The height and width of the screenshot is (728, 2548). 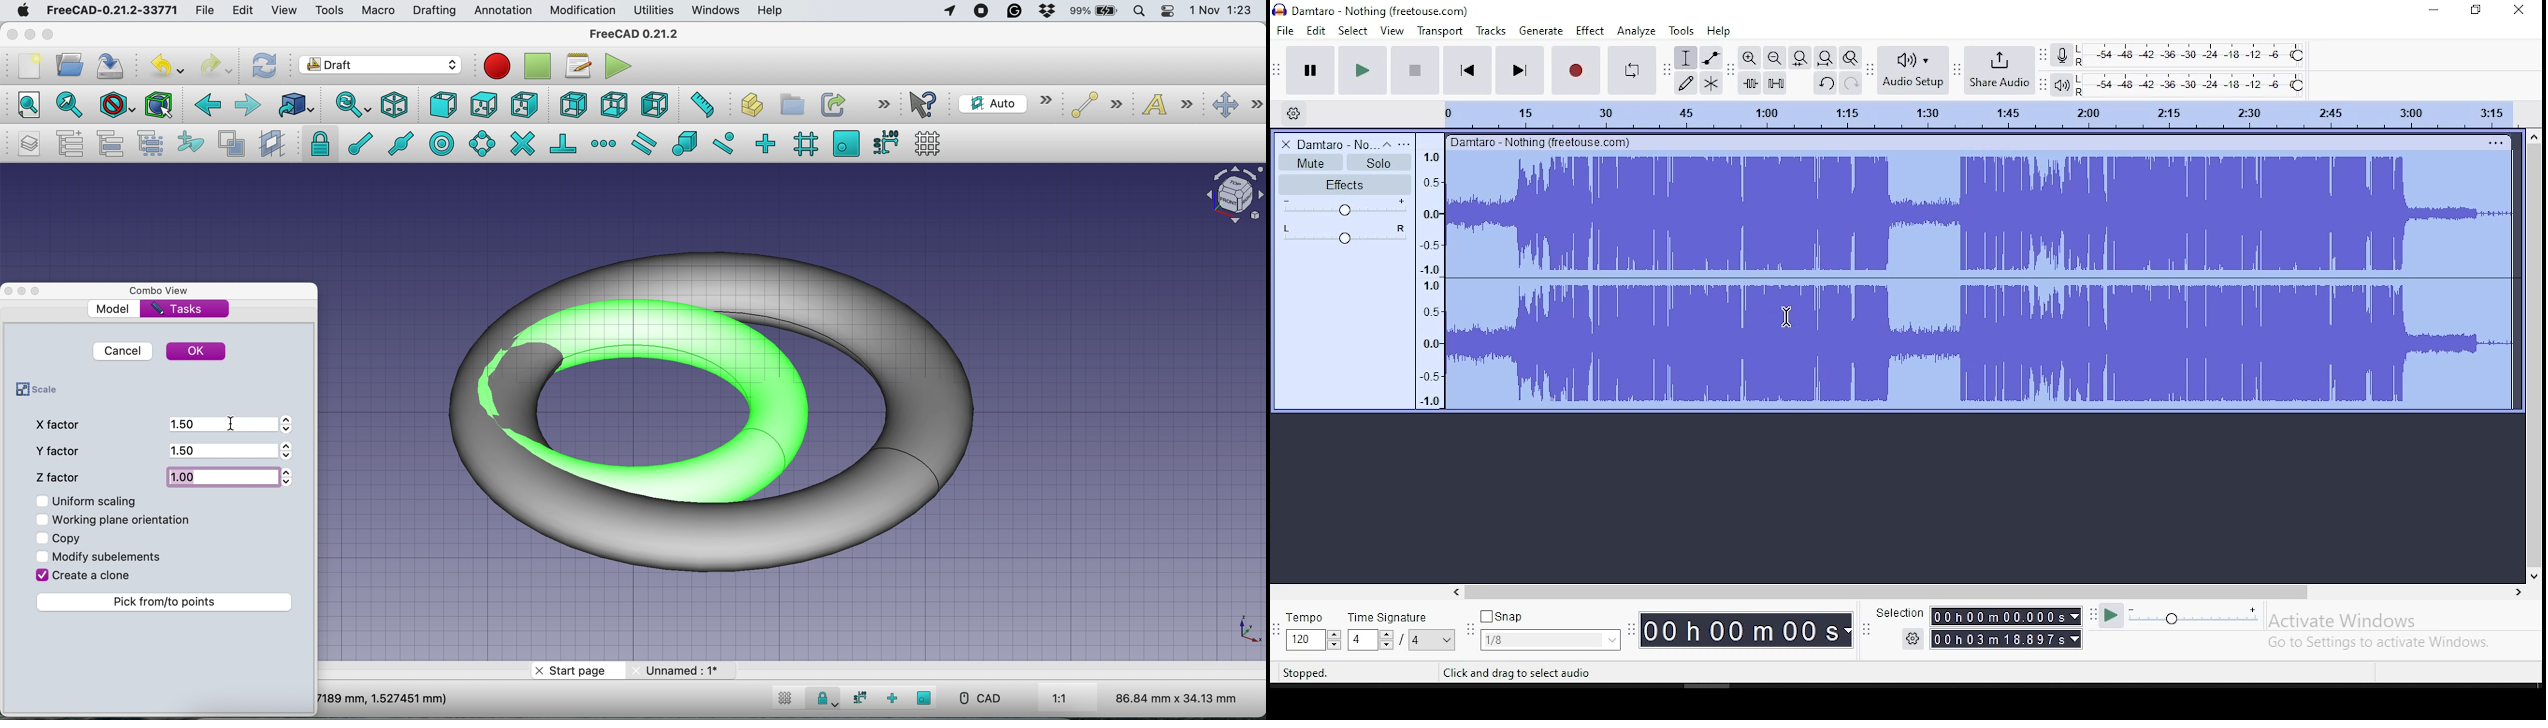 I want to click on view, so click(x=1393, y=29).